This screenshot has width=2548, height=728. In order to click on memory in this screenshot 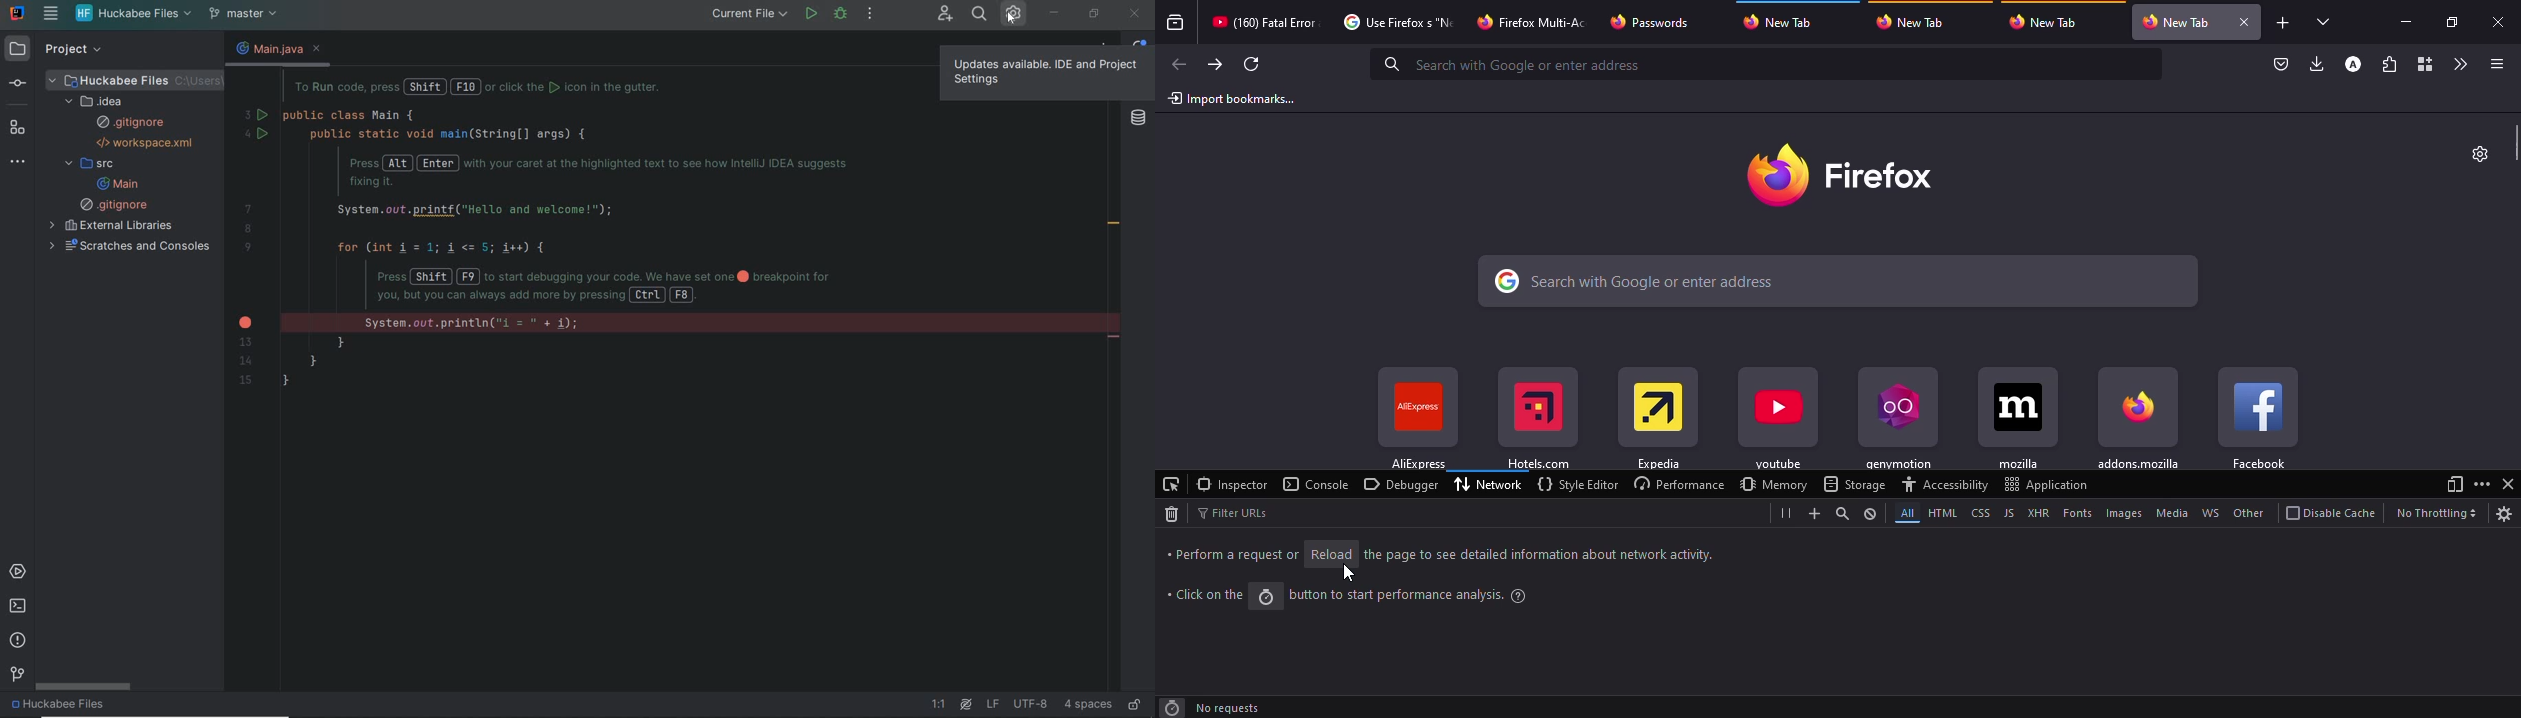, I will do `click(1773, 484)`.